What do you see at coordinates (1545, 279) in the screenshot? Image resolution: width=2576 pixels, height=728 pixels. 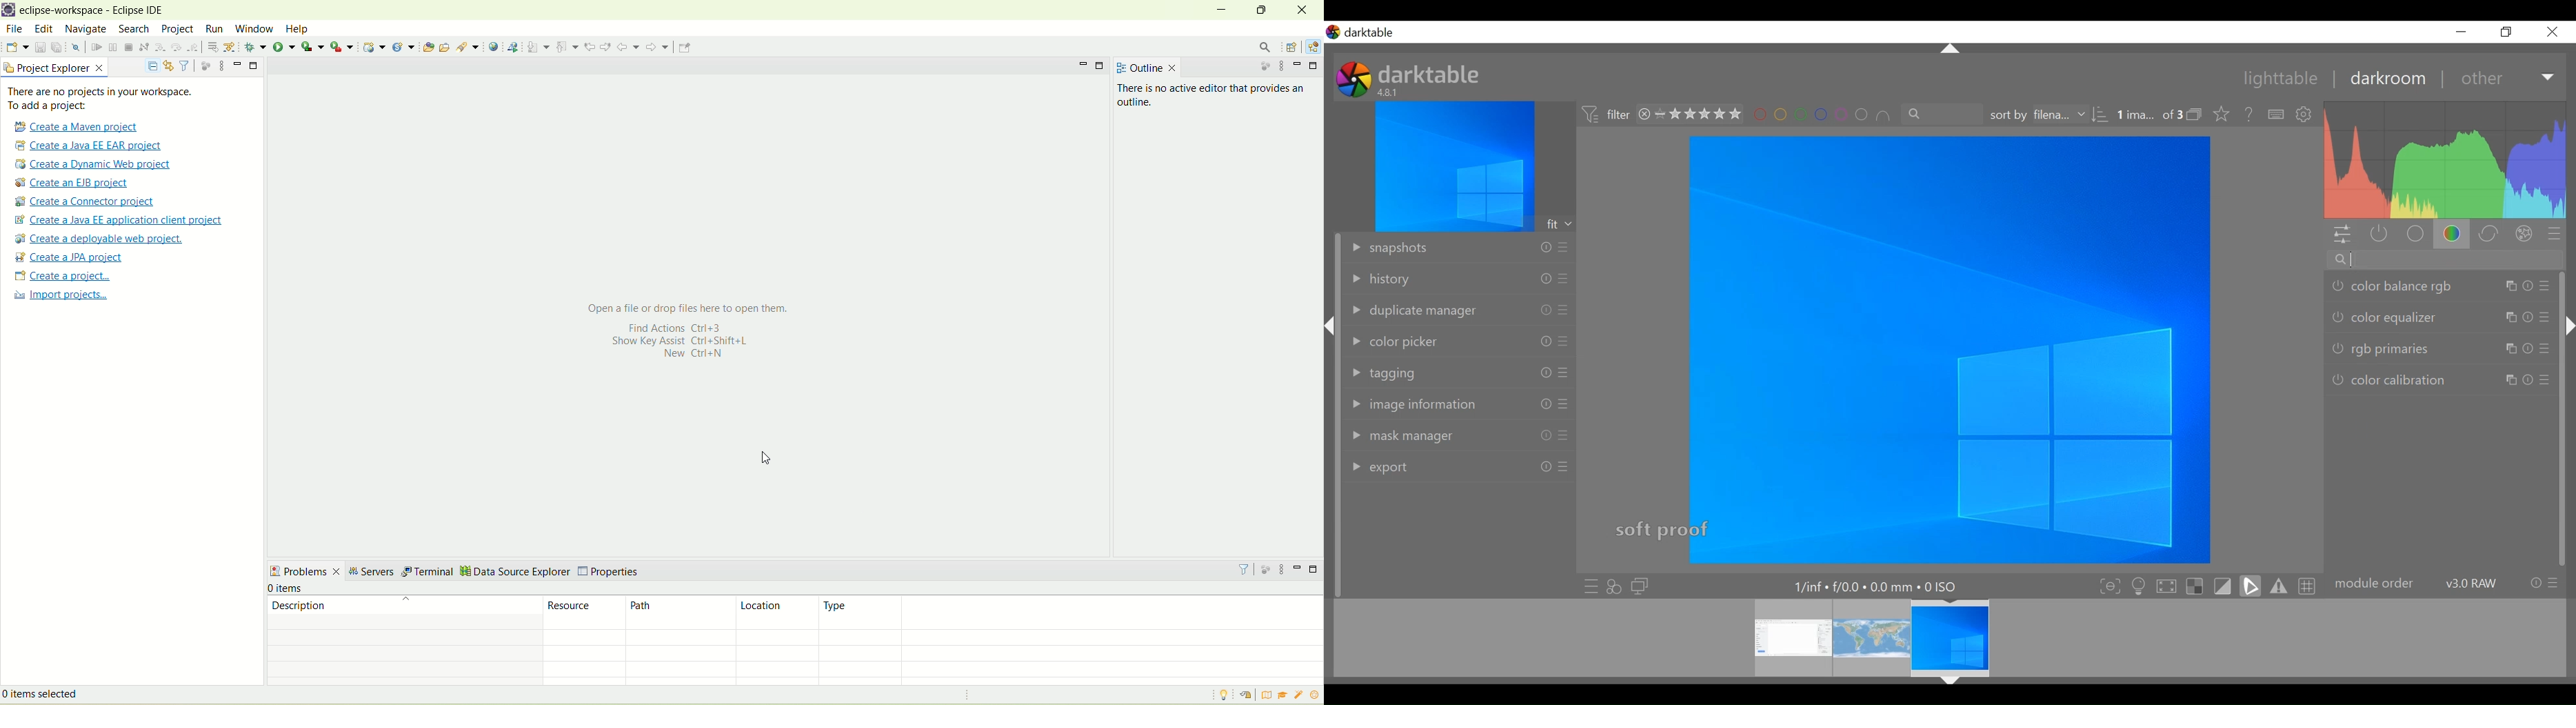 I see `info` at bounding box center [1545, 279].